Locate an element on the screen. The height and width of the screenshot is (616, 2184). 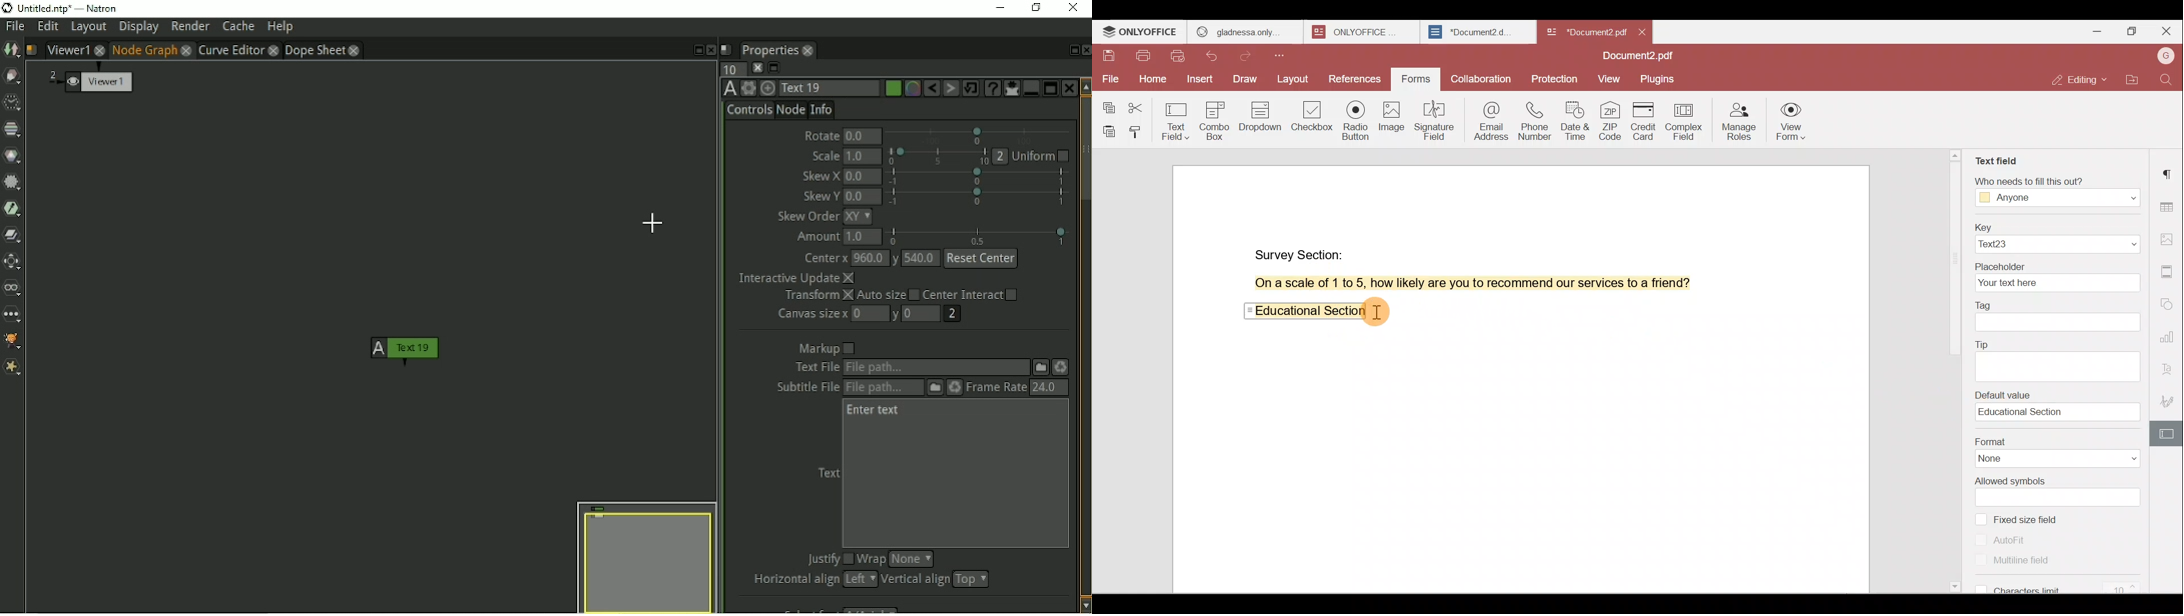
Date & time is located at coordinates (1574, 118).